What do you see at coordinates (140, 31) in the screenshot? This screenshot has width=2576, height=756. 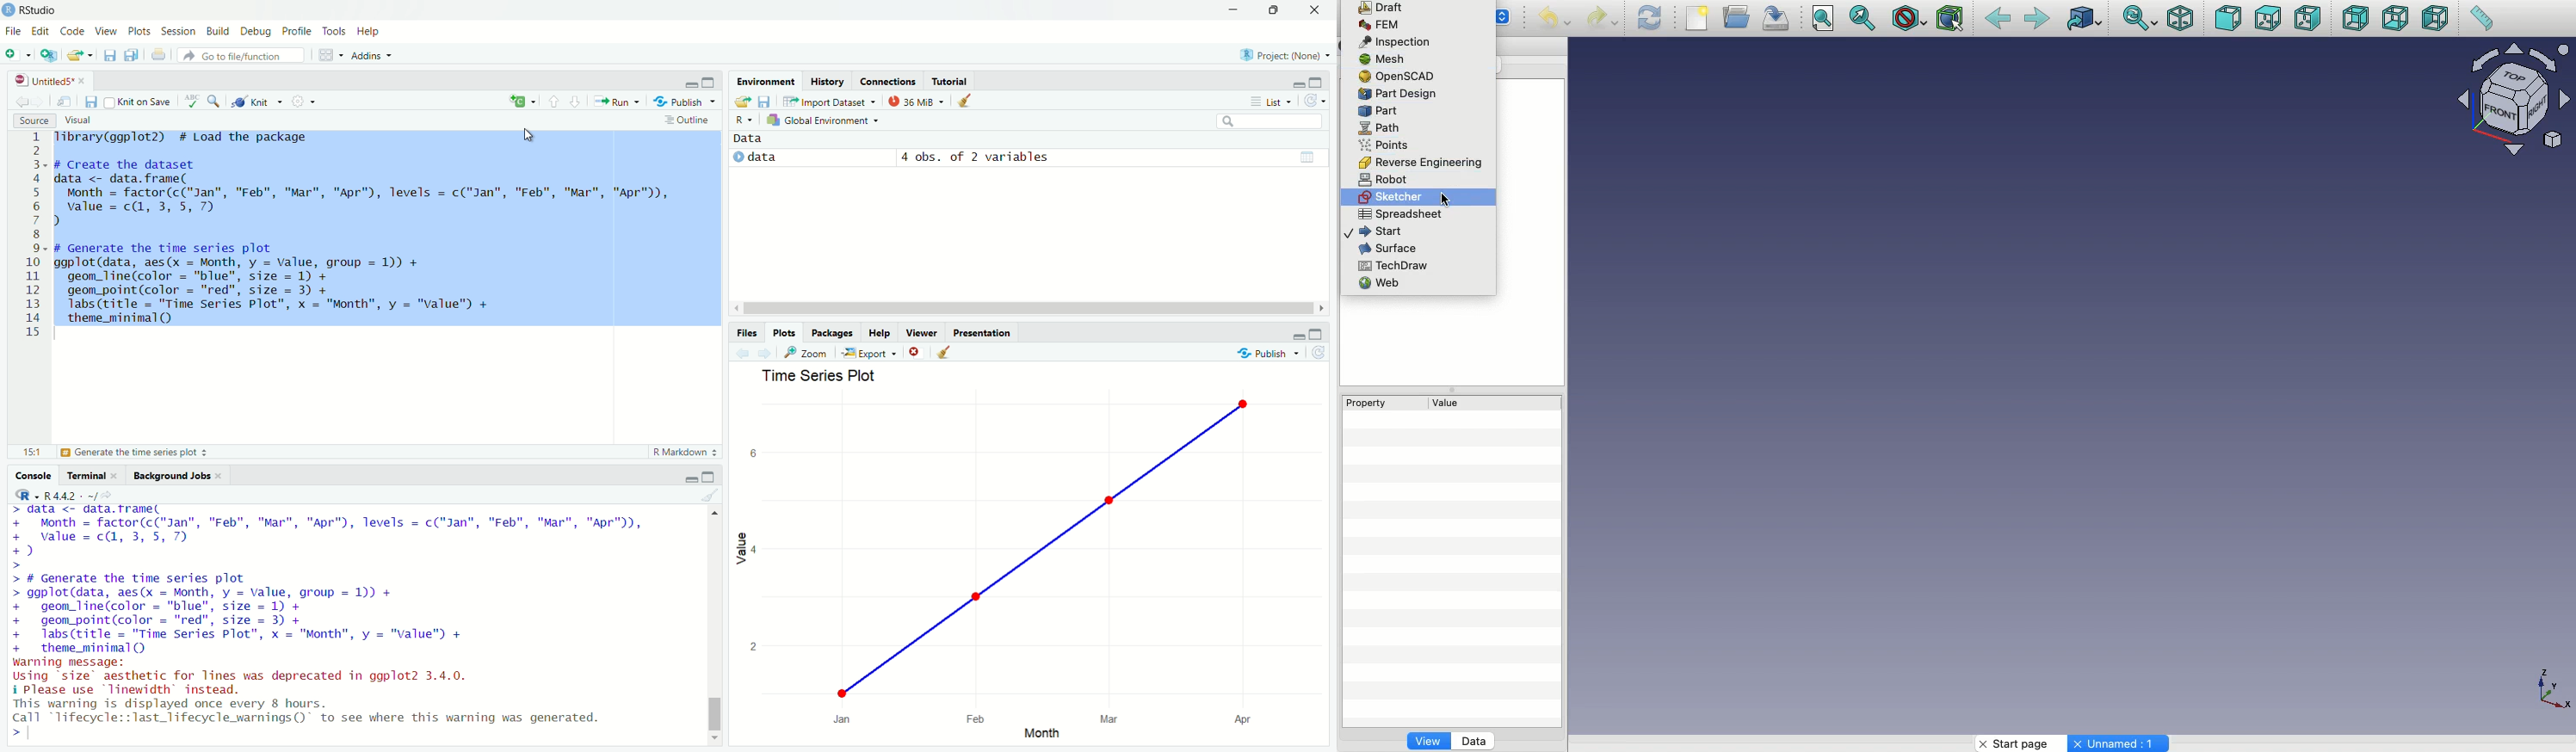 I see `plots` at bounding box center [140, 31].